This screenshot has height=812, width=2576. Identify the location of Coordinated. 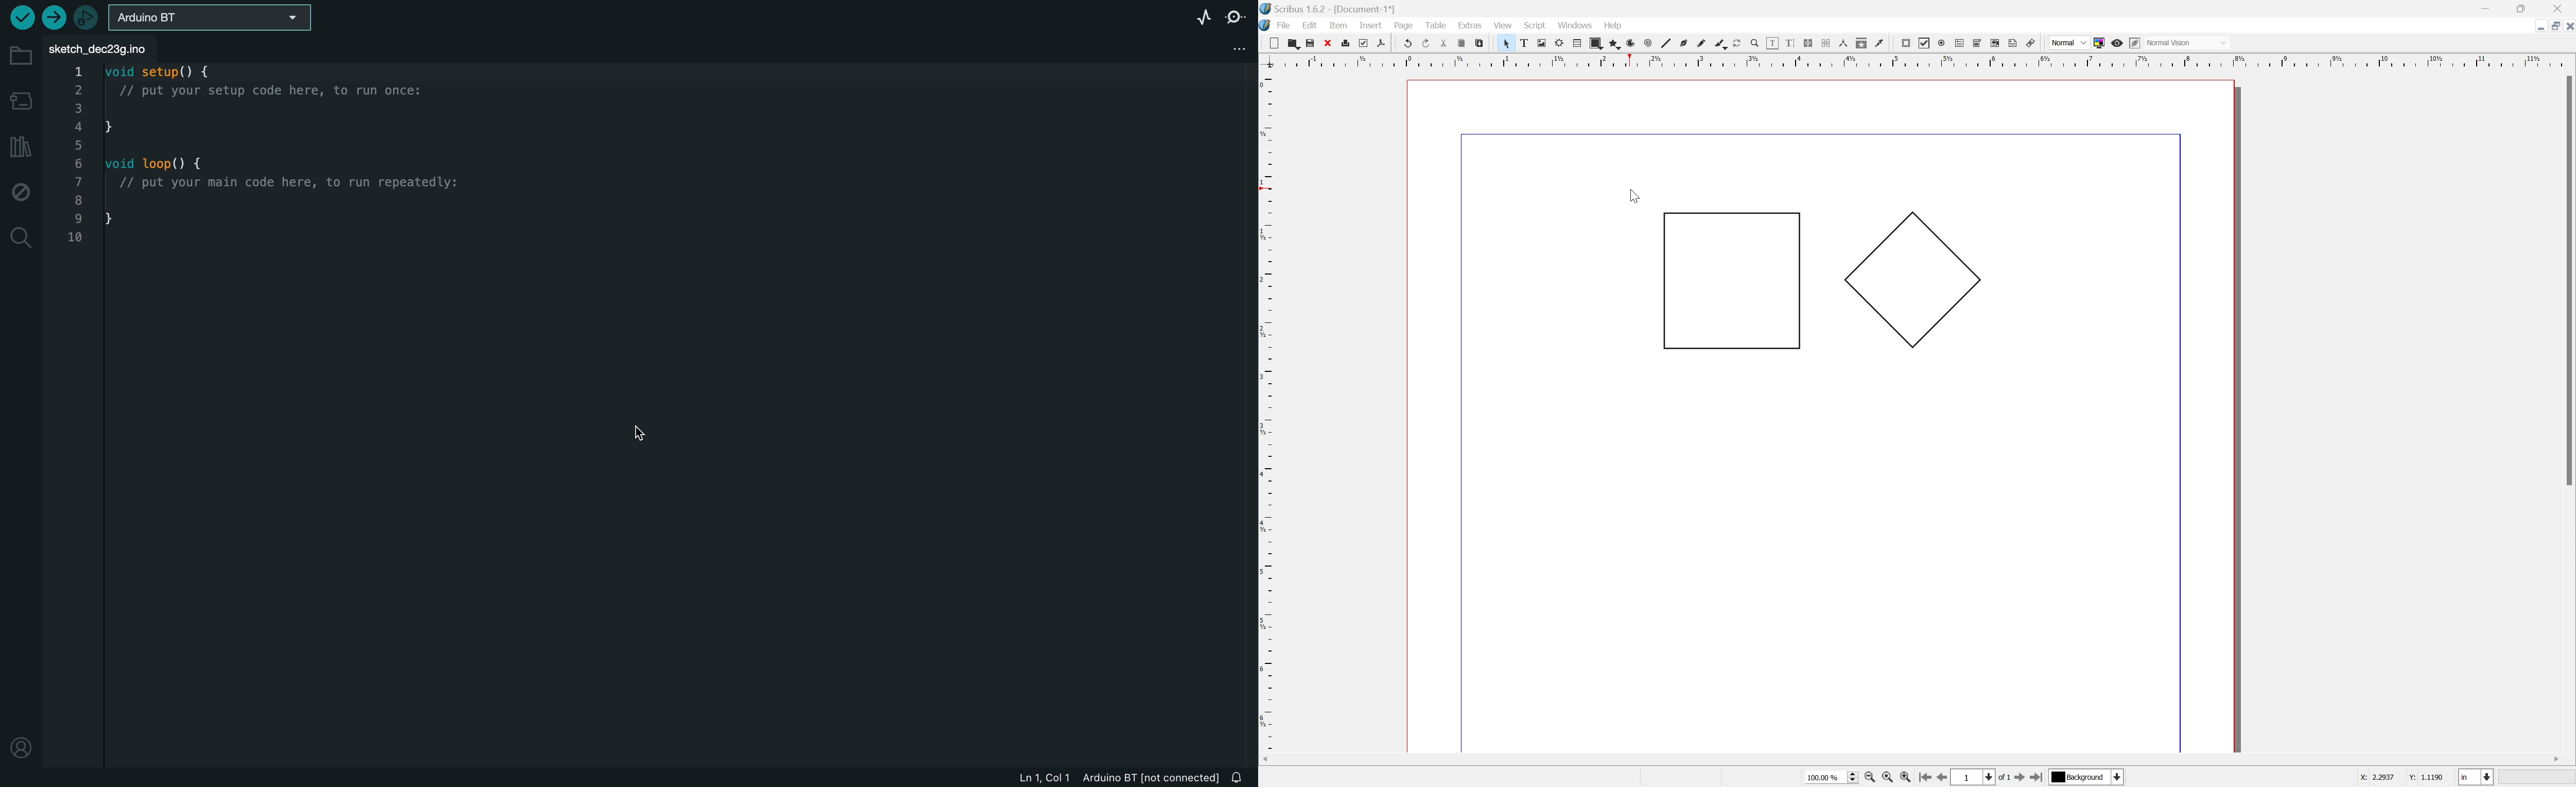
(2398, 777).